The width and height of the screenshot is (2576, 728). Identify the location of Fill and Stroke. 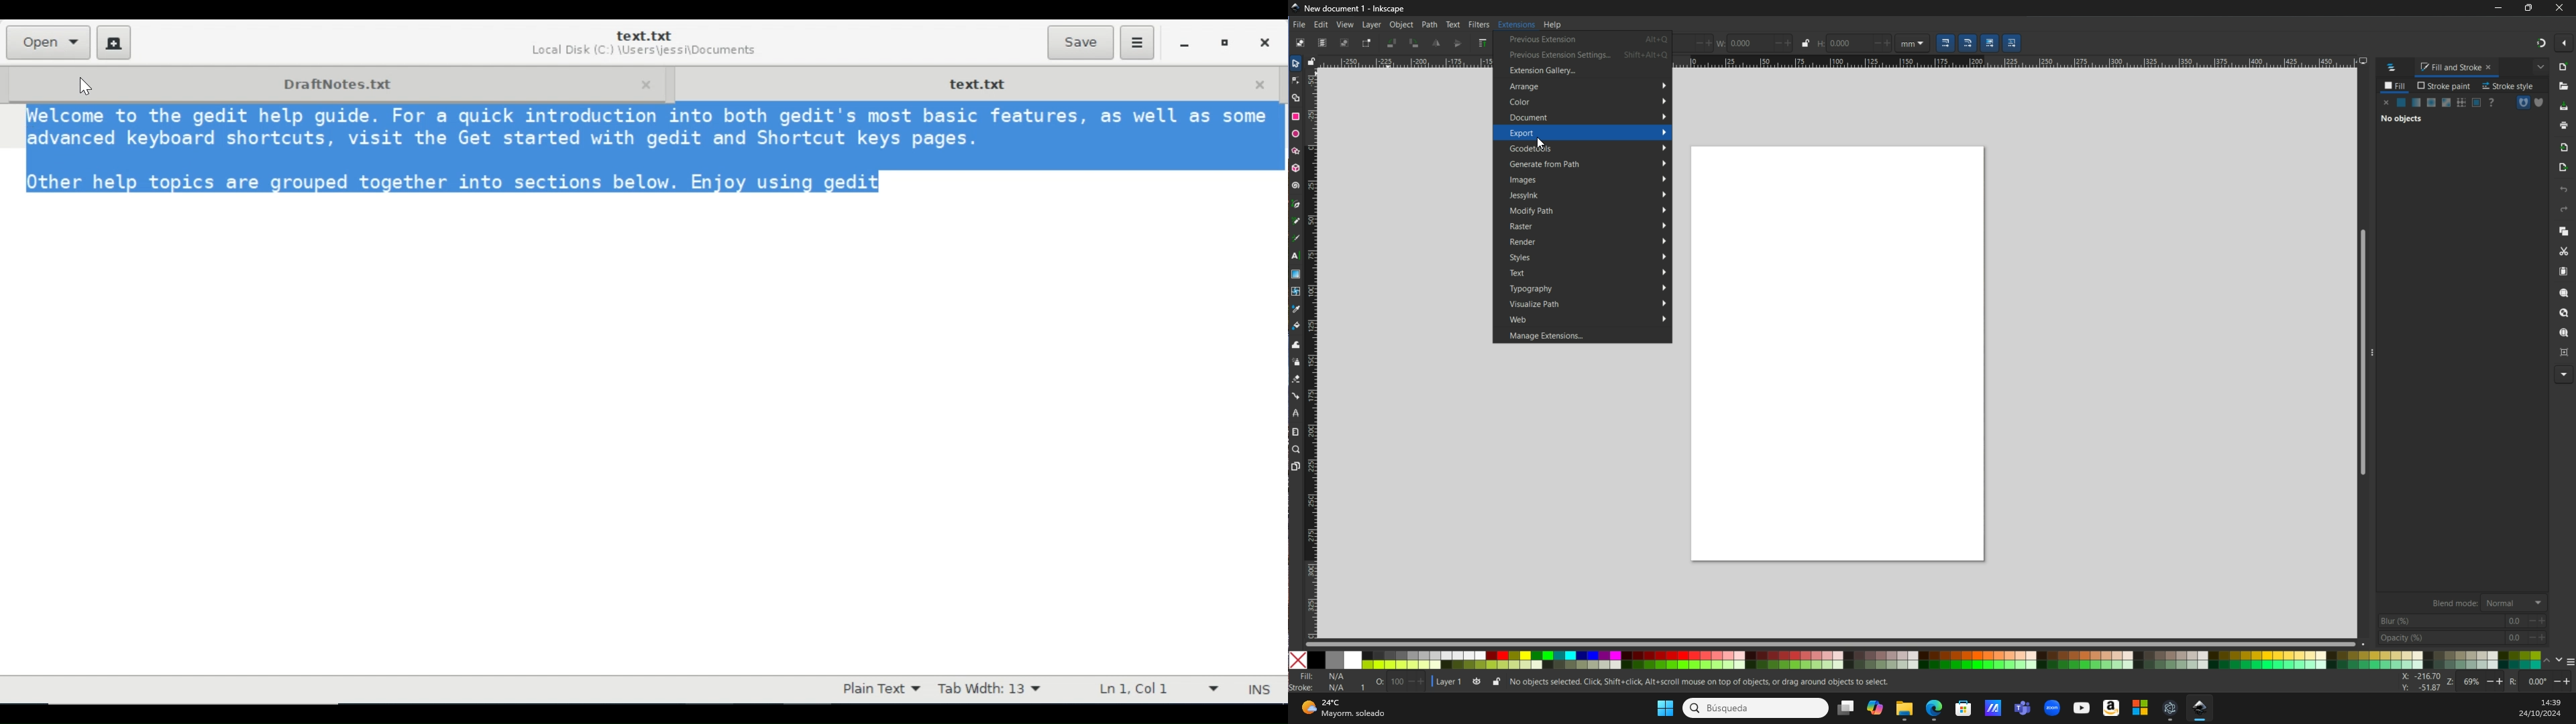
(2457, 67).